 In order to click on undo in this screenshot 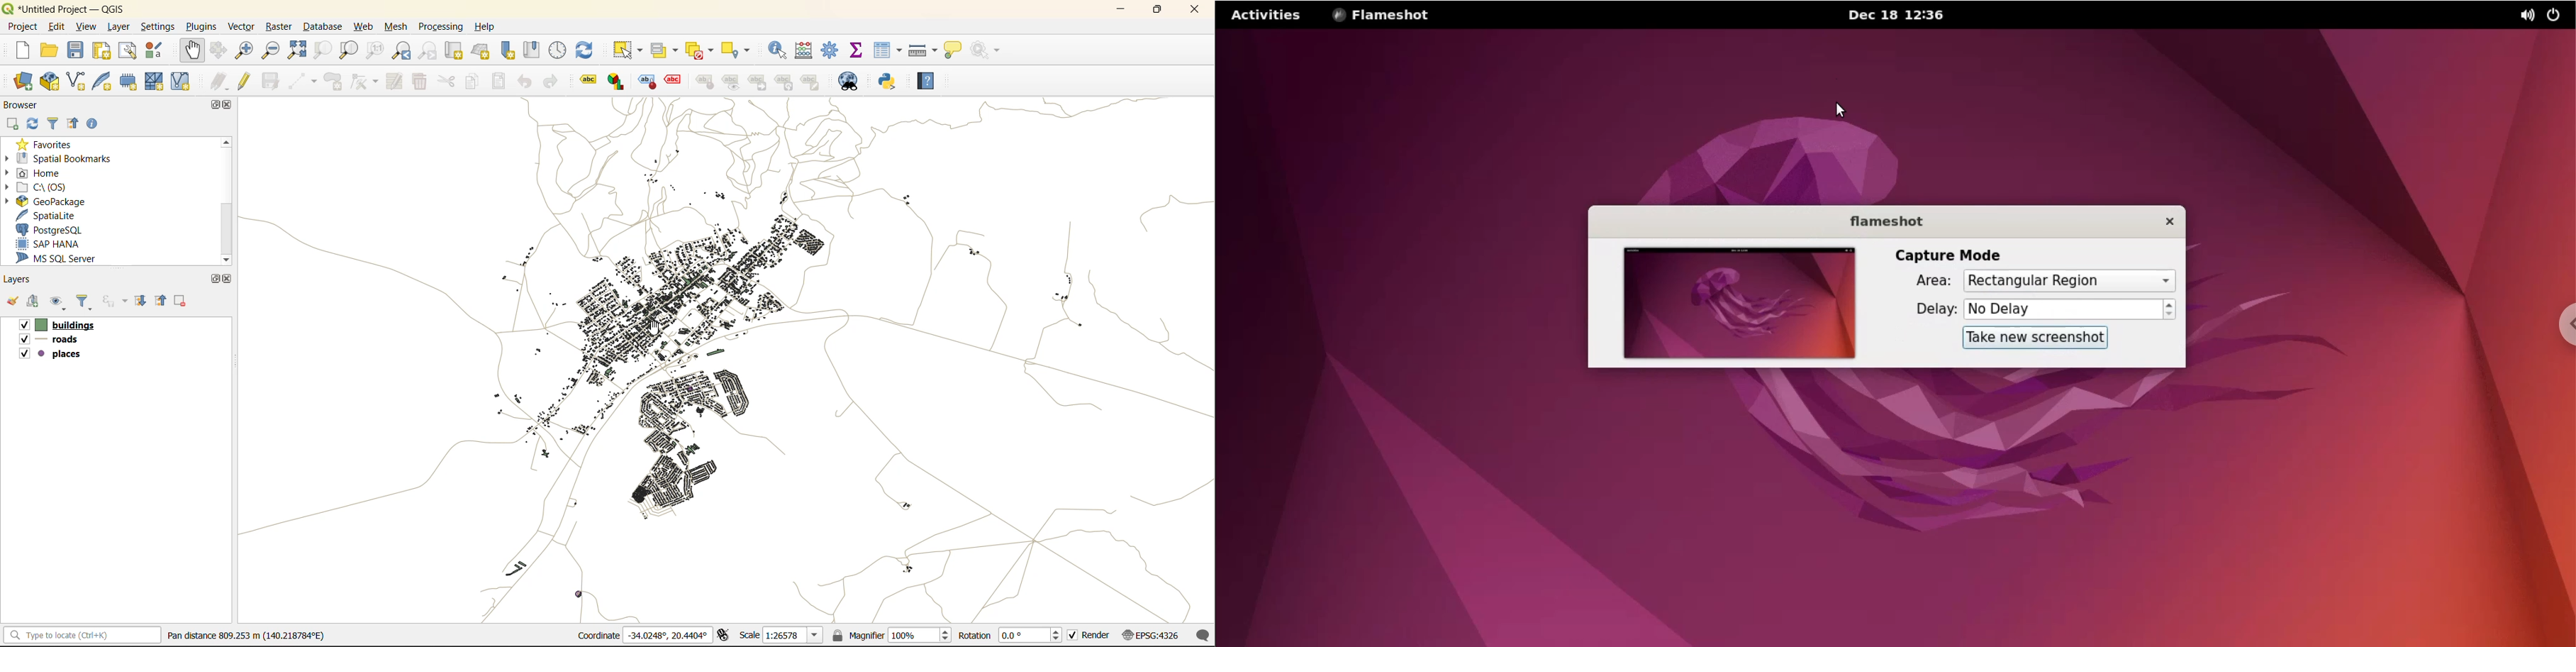, I will do `click(526, 82)`.